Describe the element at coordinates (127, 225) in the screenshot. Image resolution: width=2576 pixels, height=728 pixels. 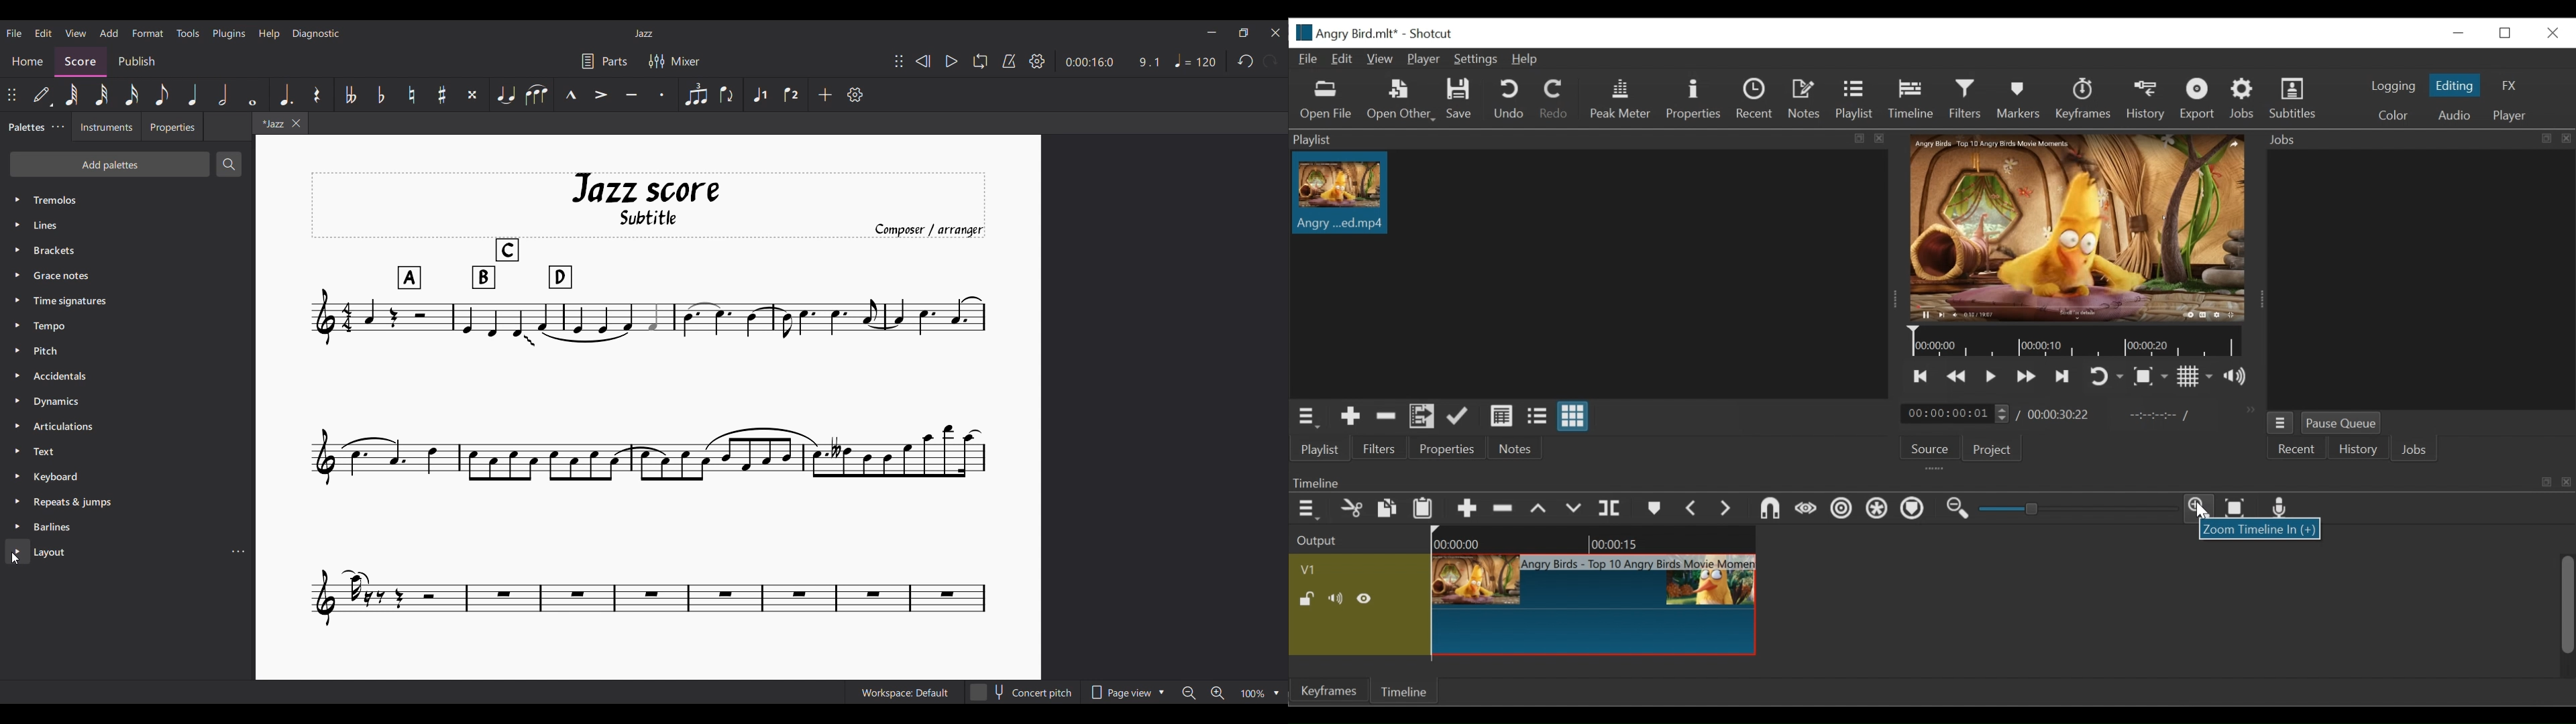
I see `Lines` at that location.